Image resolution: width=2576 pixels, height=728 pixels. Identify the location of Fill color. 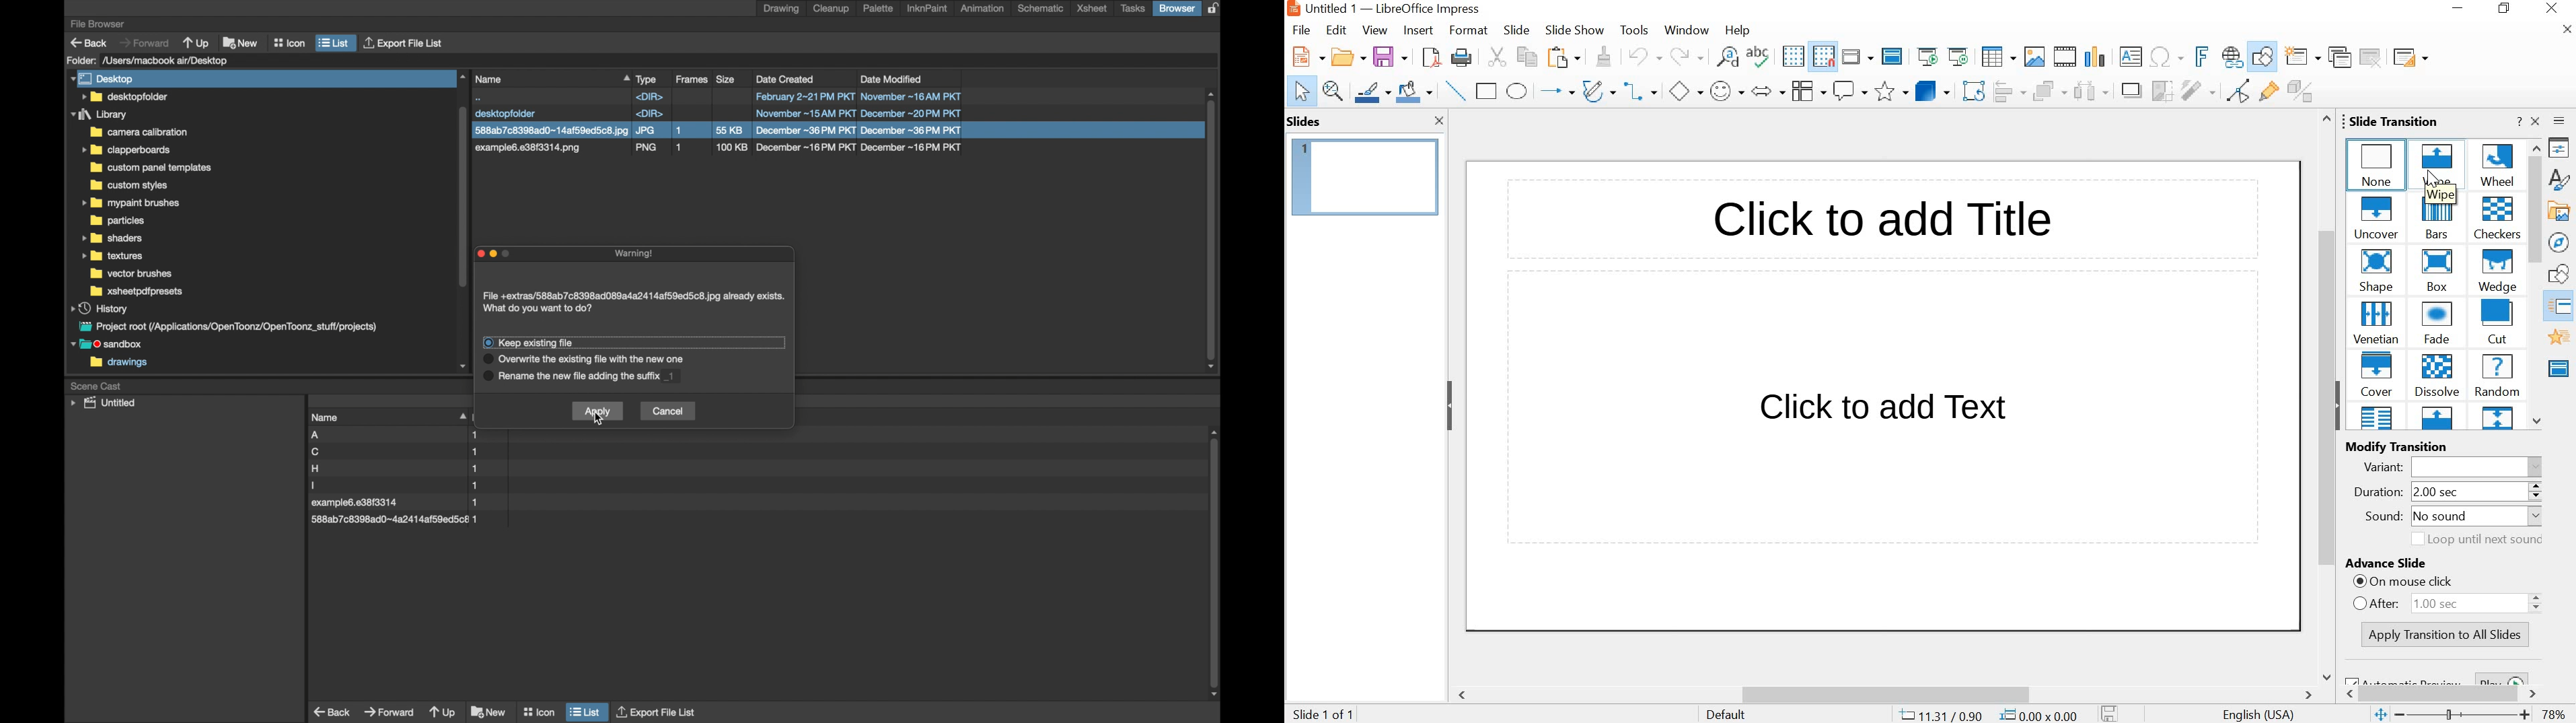
(1414, 92).